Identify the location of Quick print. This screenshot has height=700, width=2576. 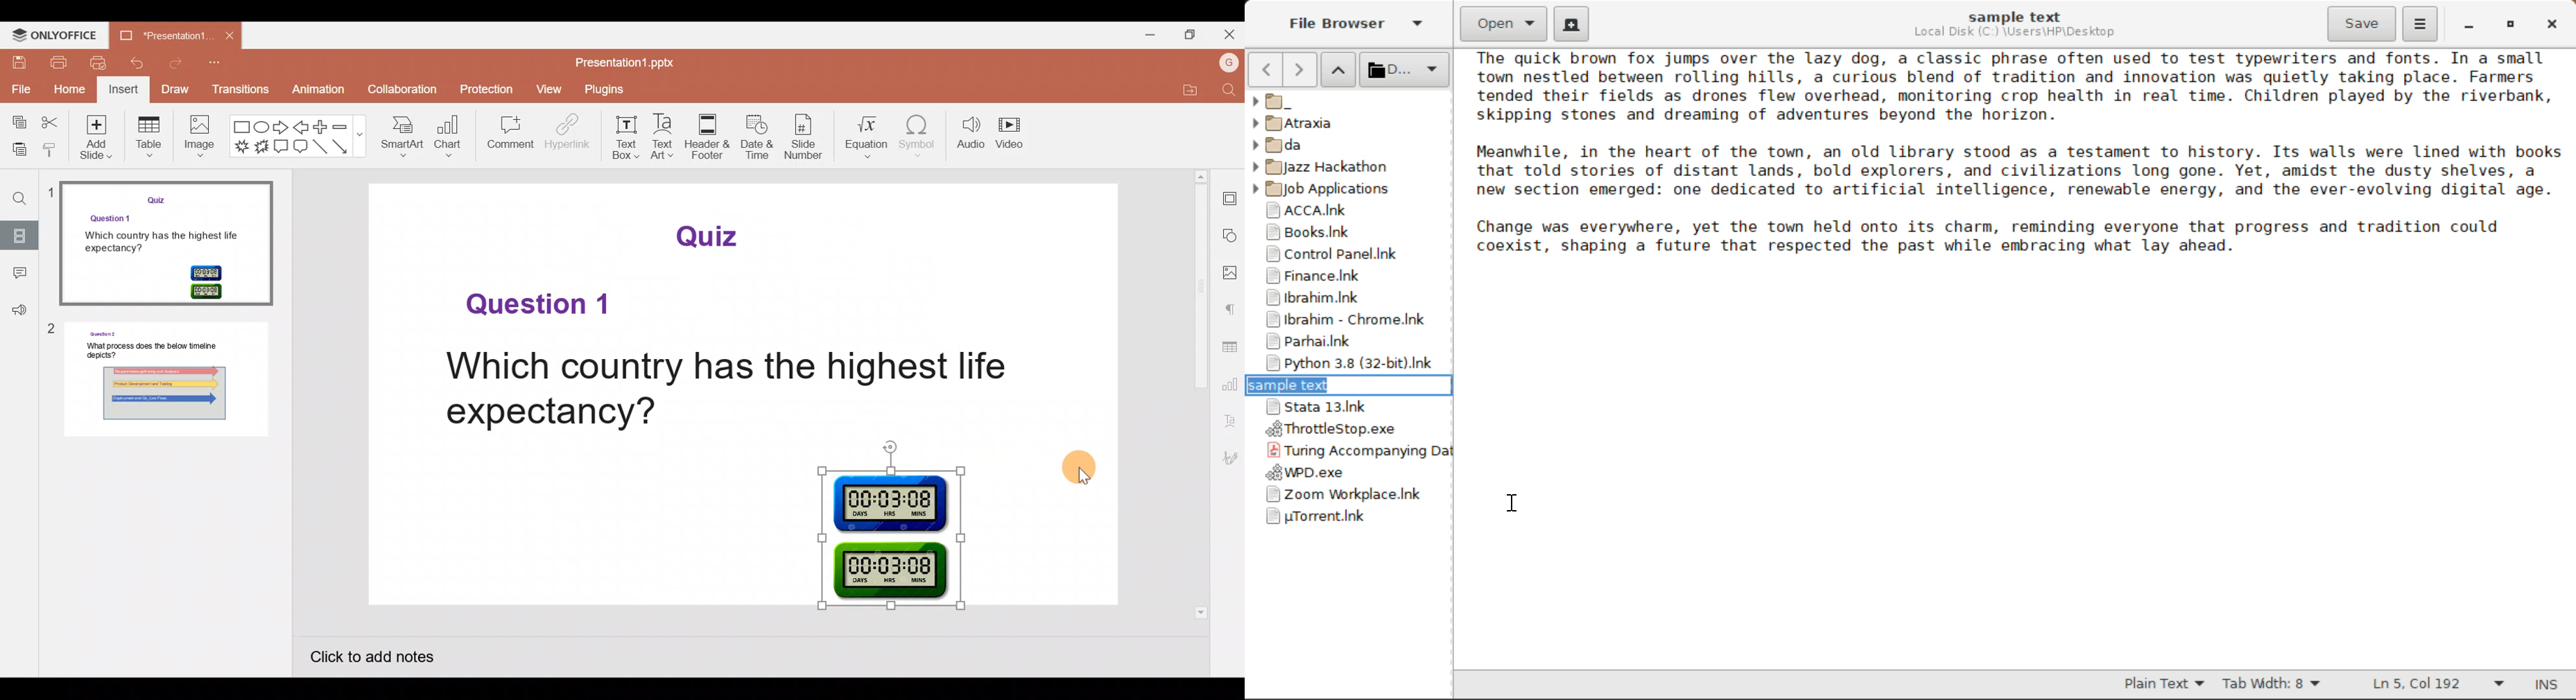
(101, 64).